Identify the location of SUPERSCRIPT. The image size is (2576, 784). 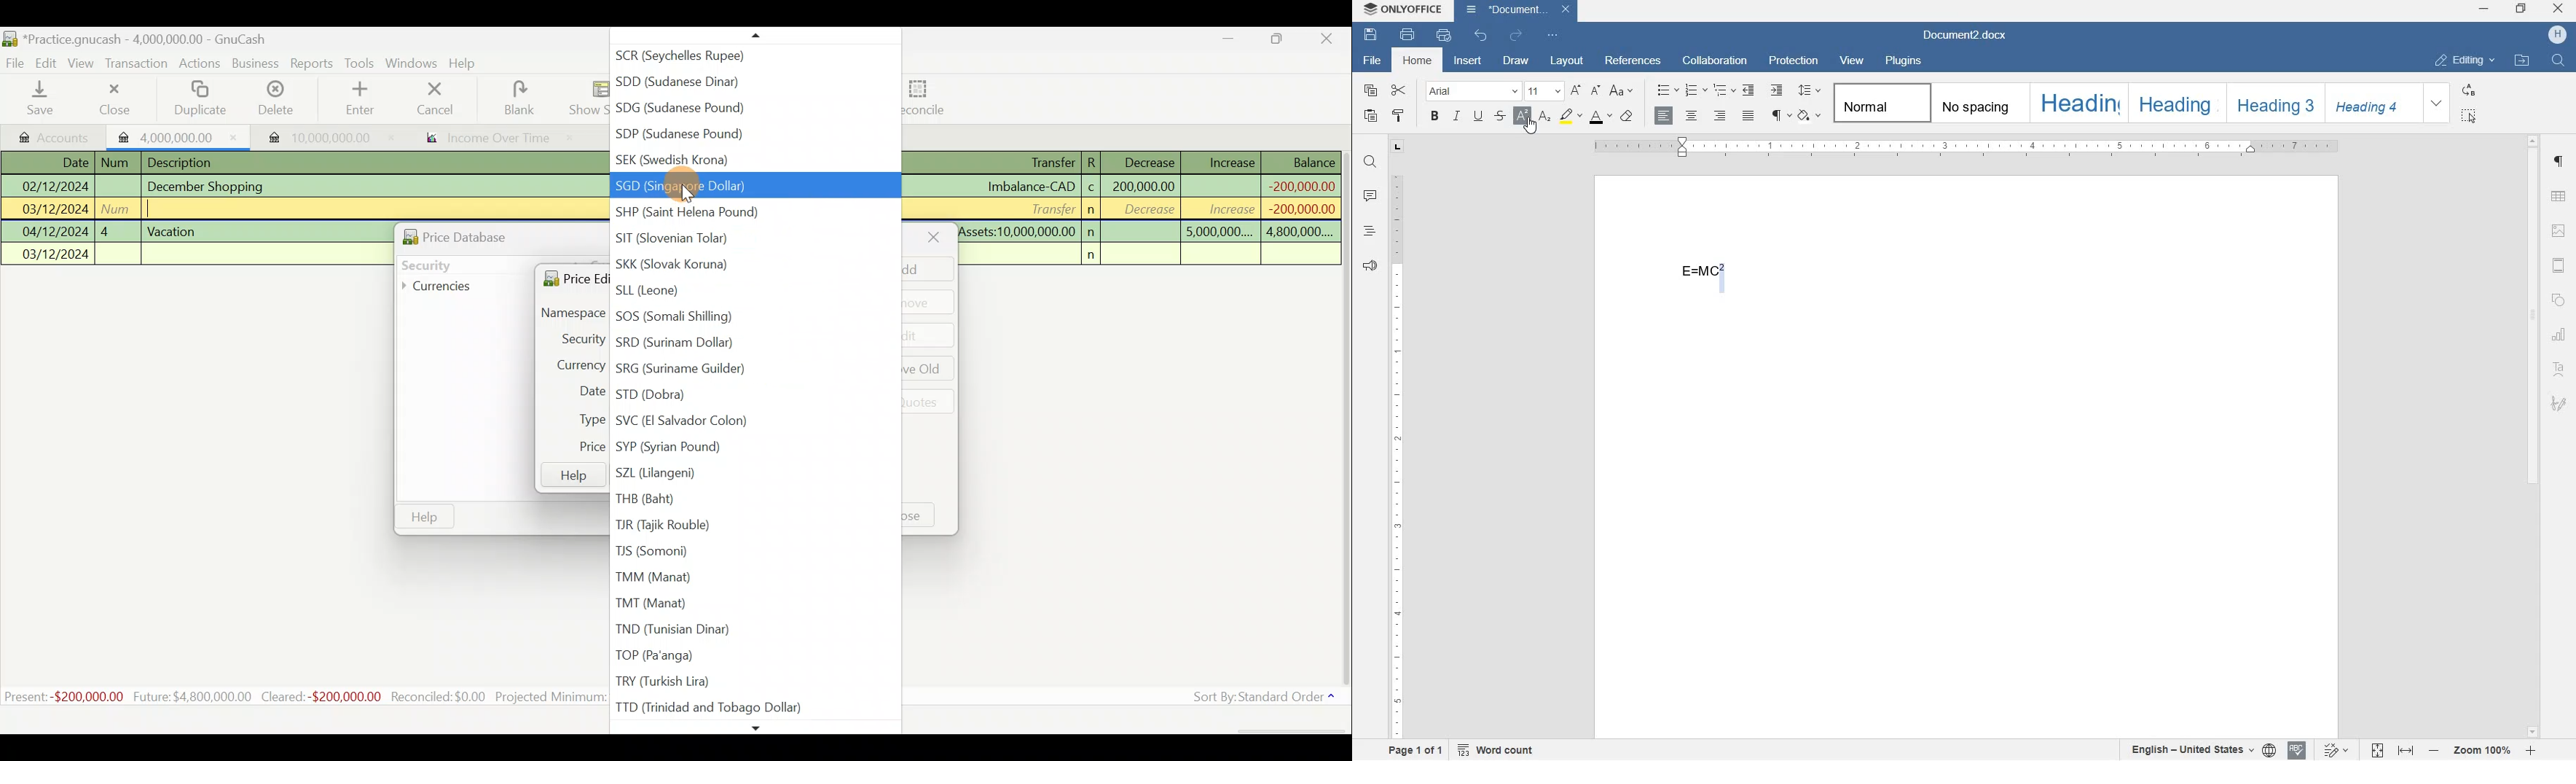
(1522, 116).